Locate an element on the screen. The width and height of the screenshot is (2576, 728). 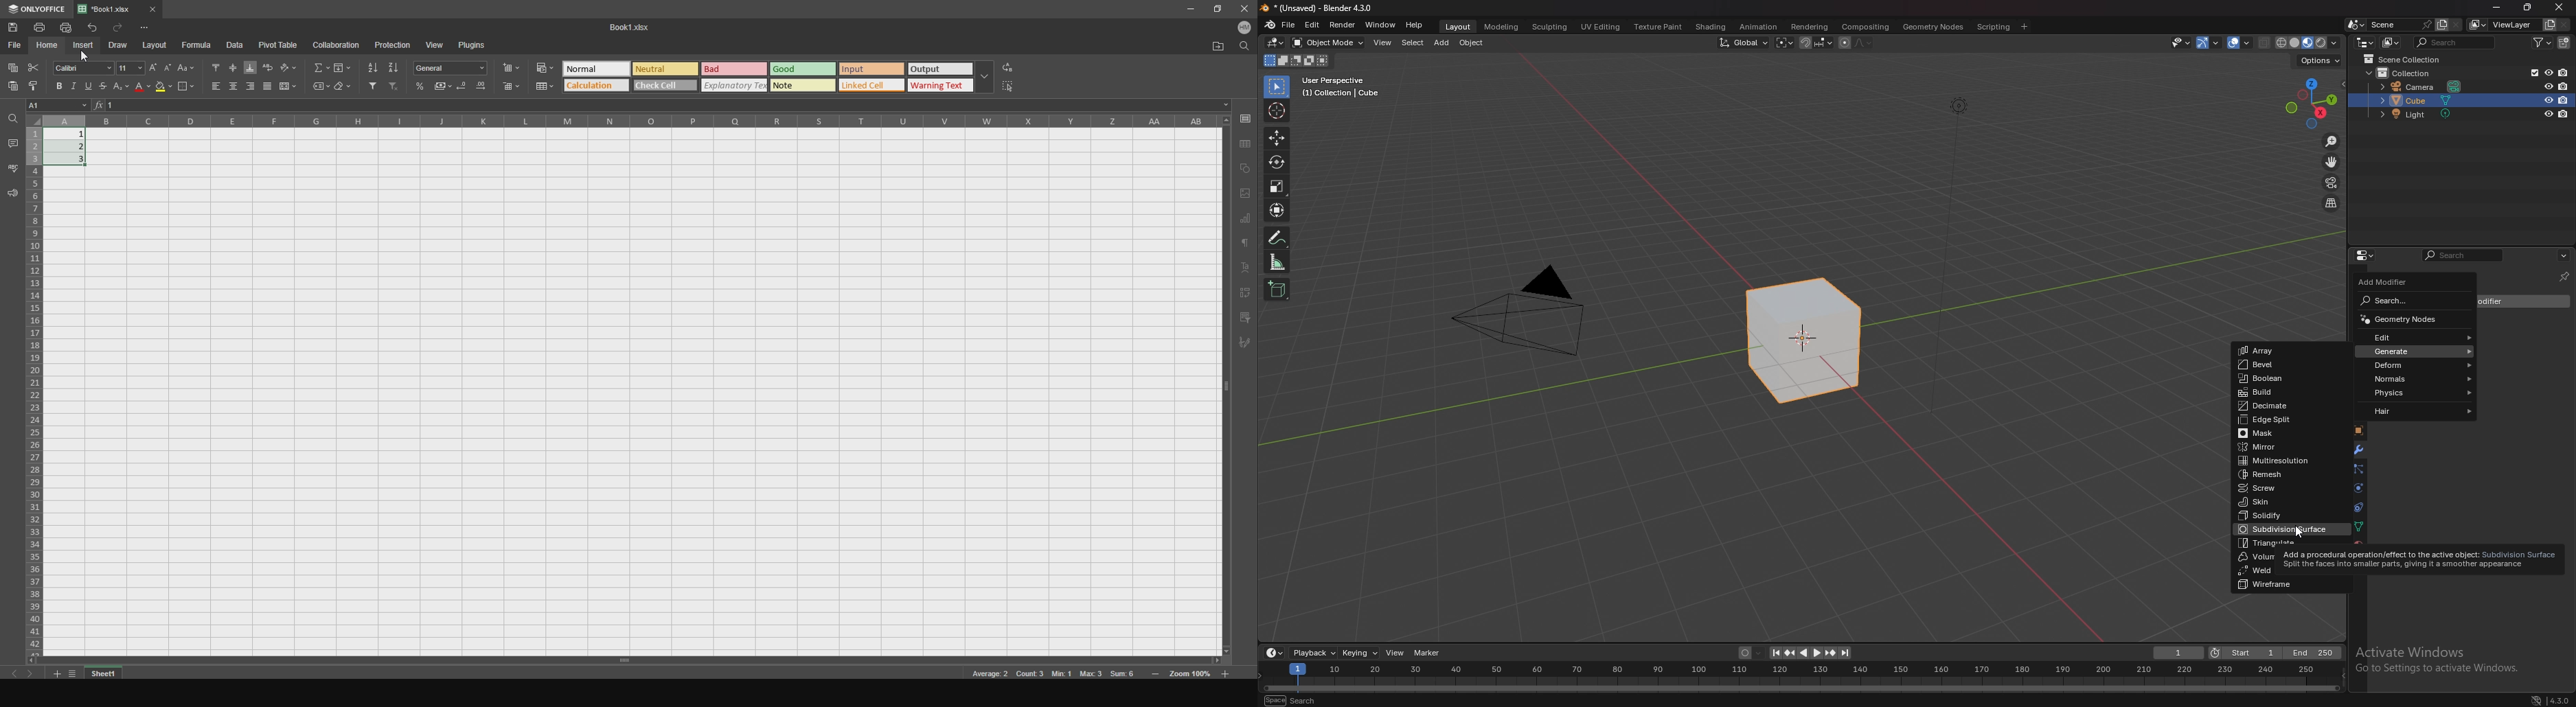
insert cells is located at coordinates (515, 68).